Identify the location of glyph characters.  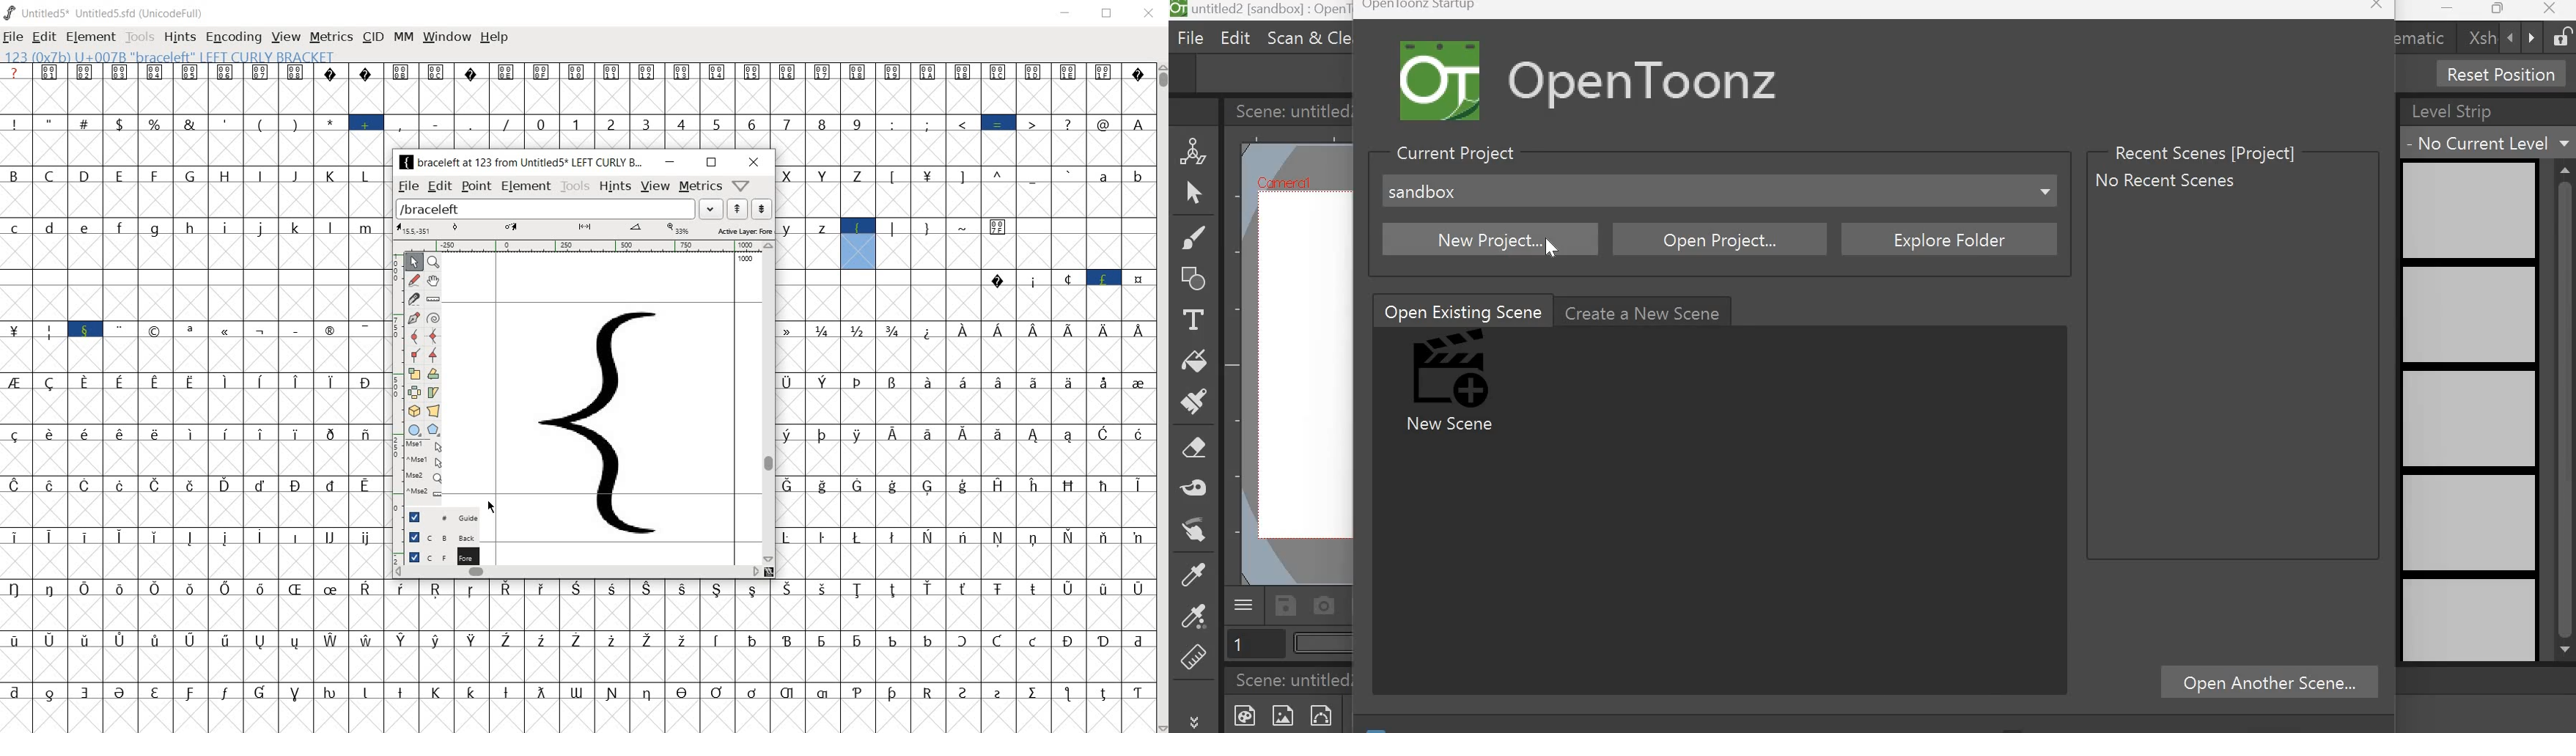
(769, 105).